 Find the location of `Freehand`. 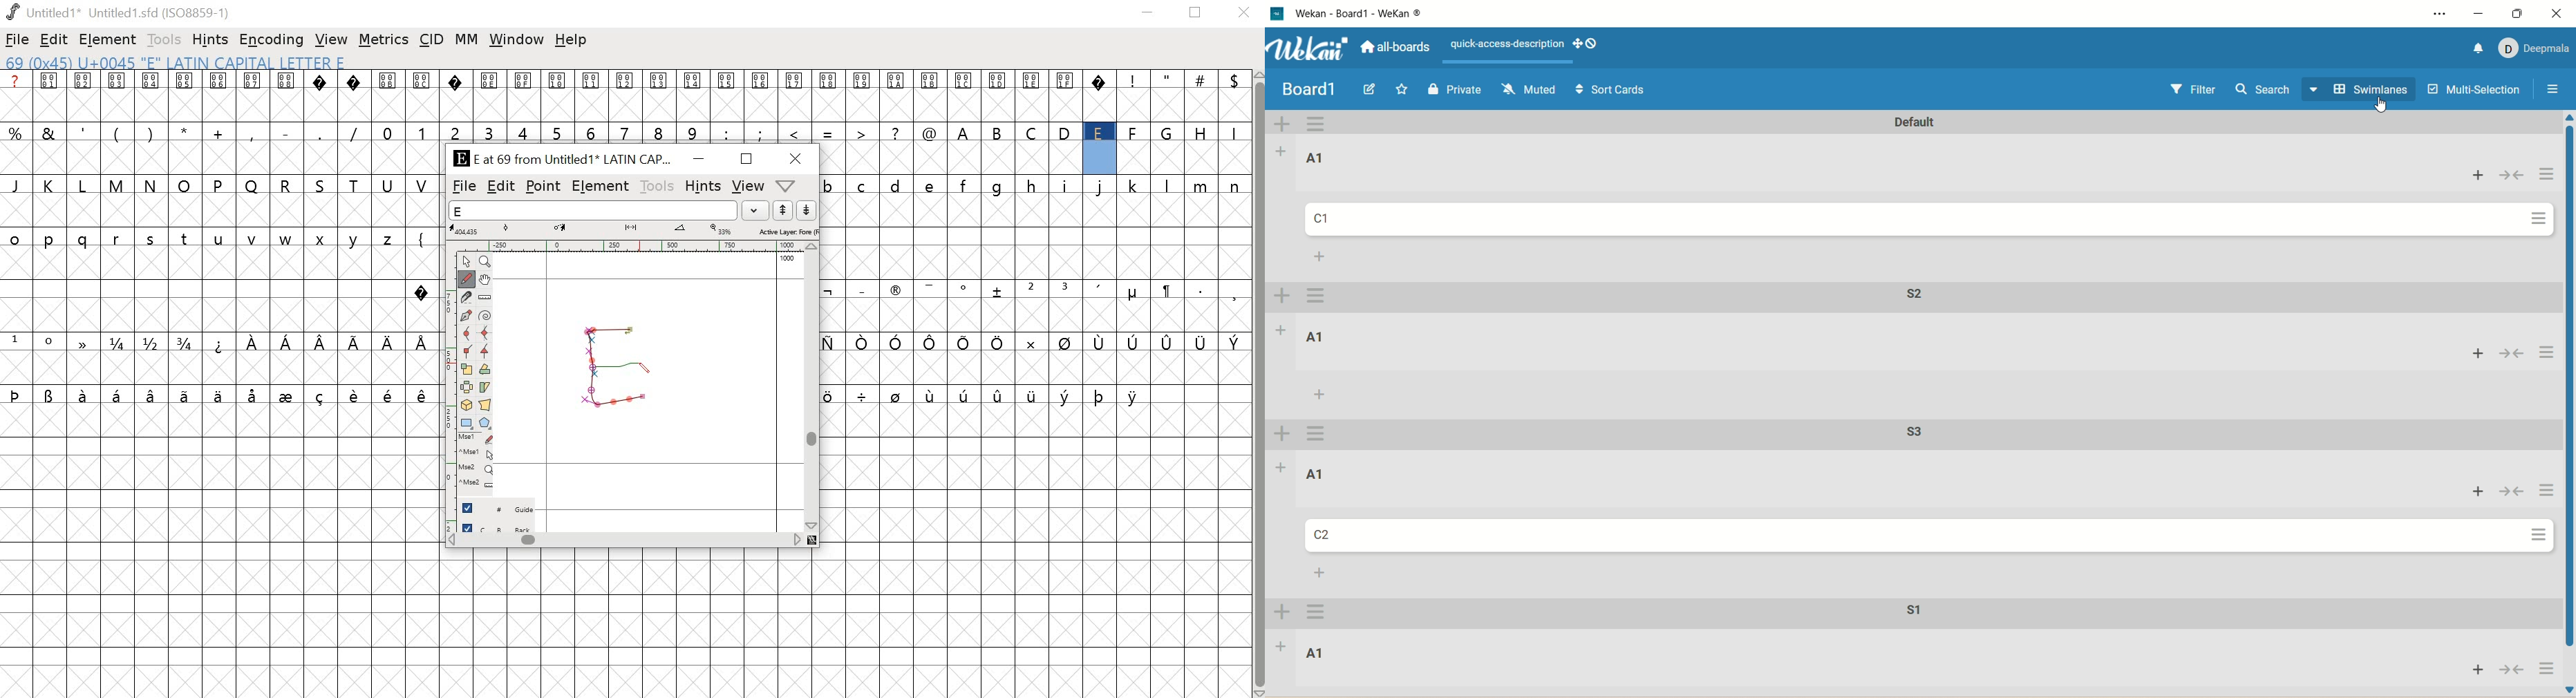

Freehand is located at coordinates (468, 280).